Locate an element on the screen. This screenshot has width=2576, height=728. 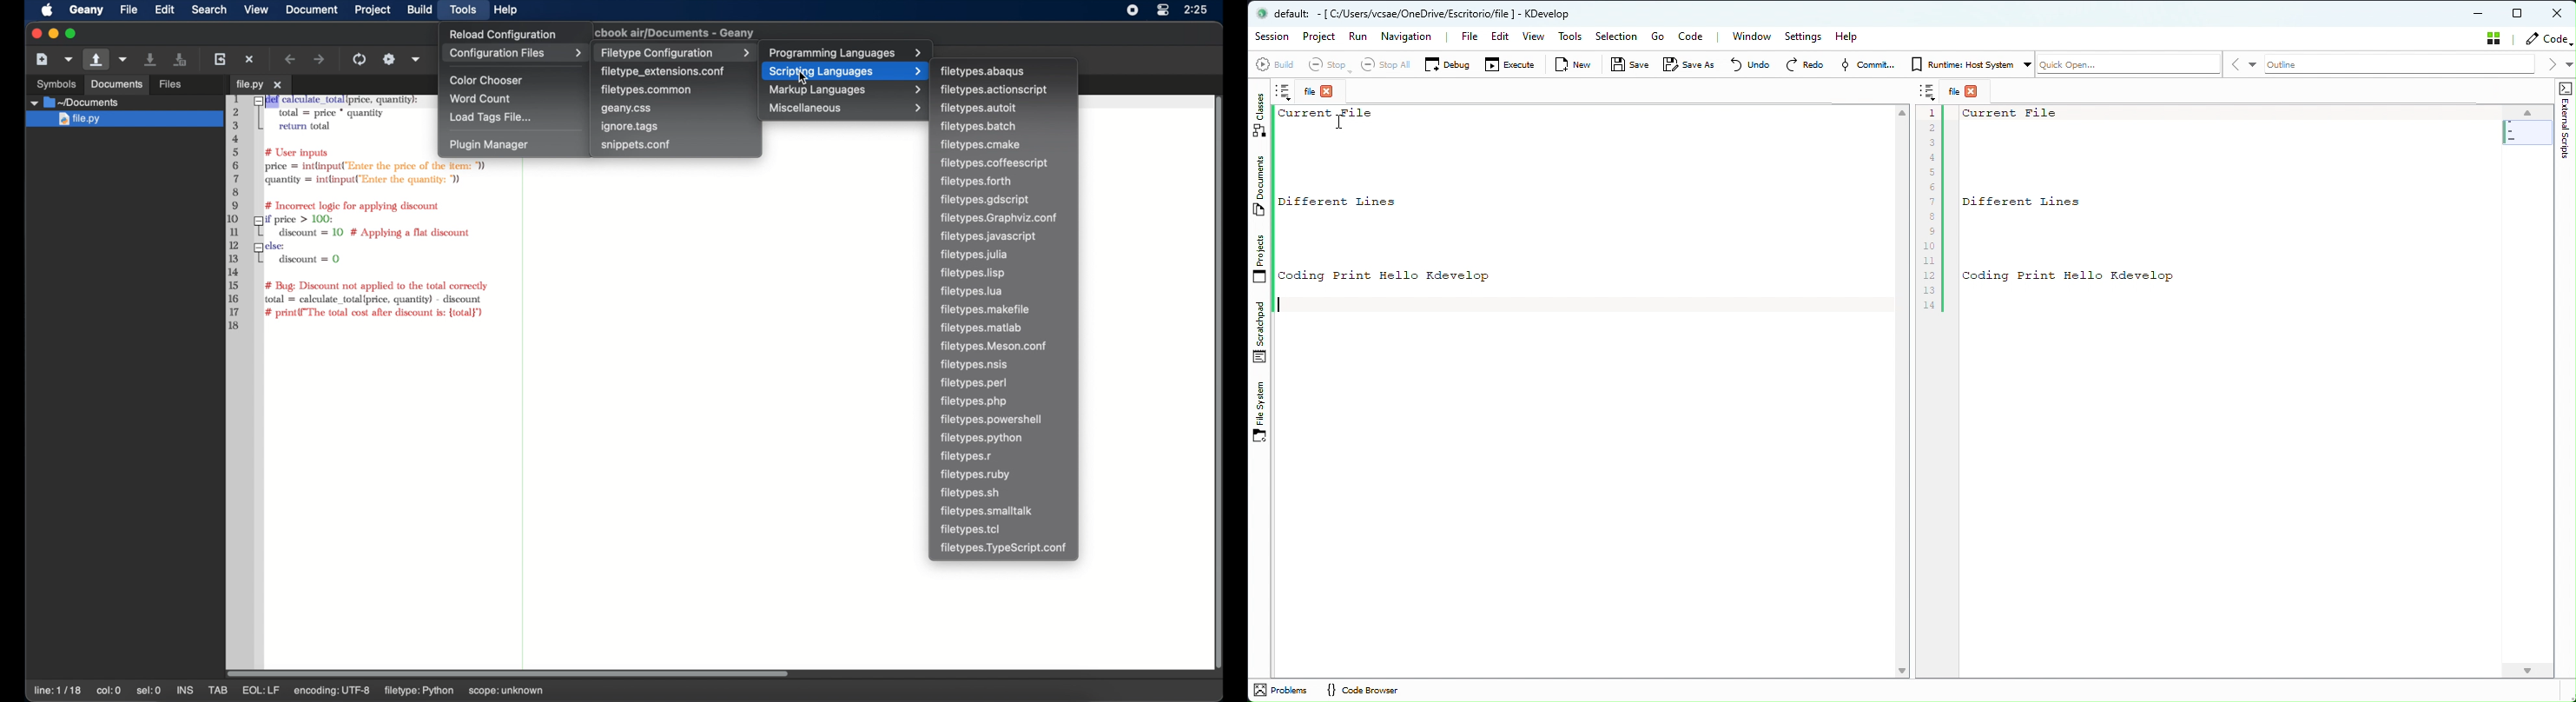
filetypes is located at coordinates (989, 236).